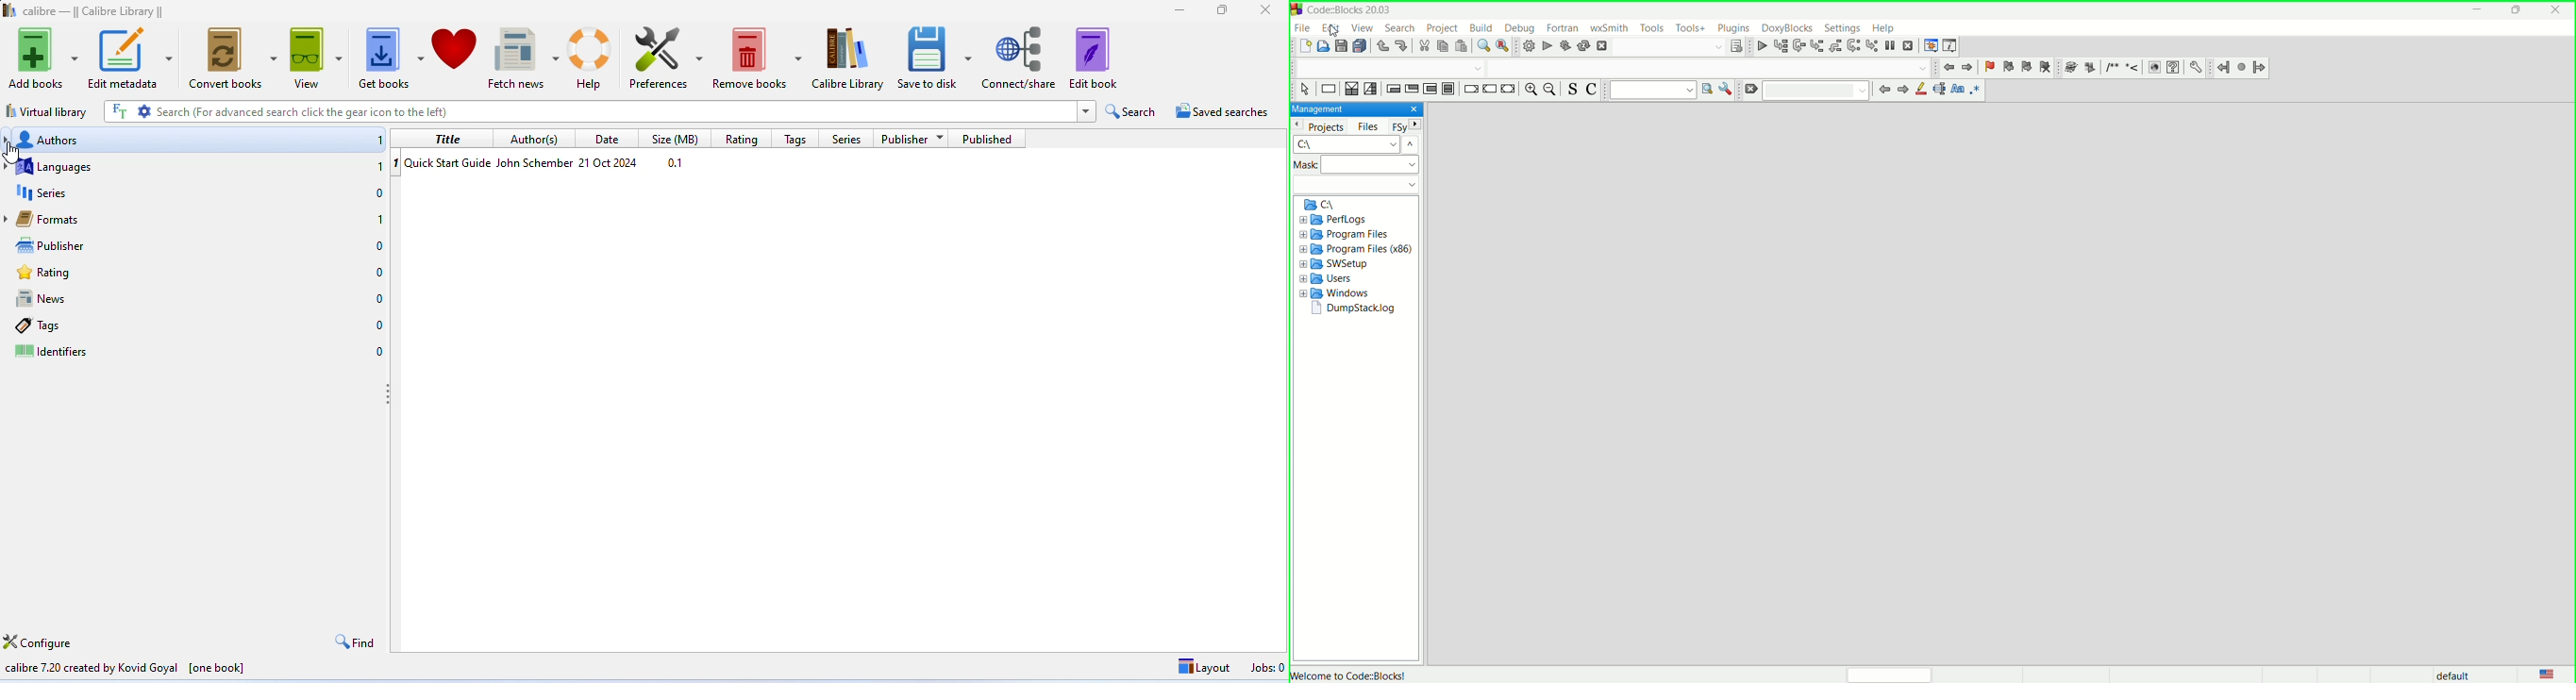  Describe the element at coordinates (1333, 278) in the screenshot. I see `users` at that location.